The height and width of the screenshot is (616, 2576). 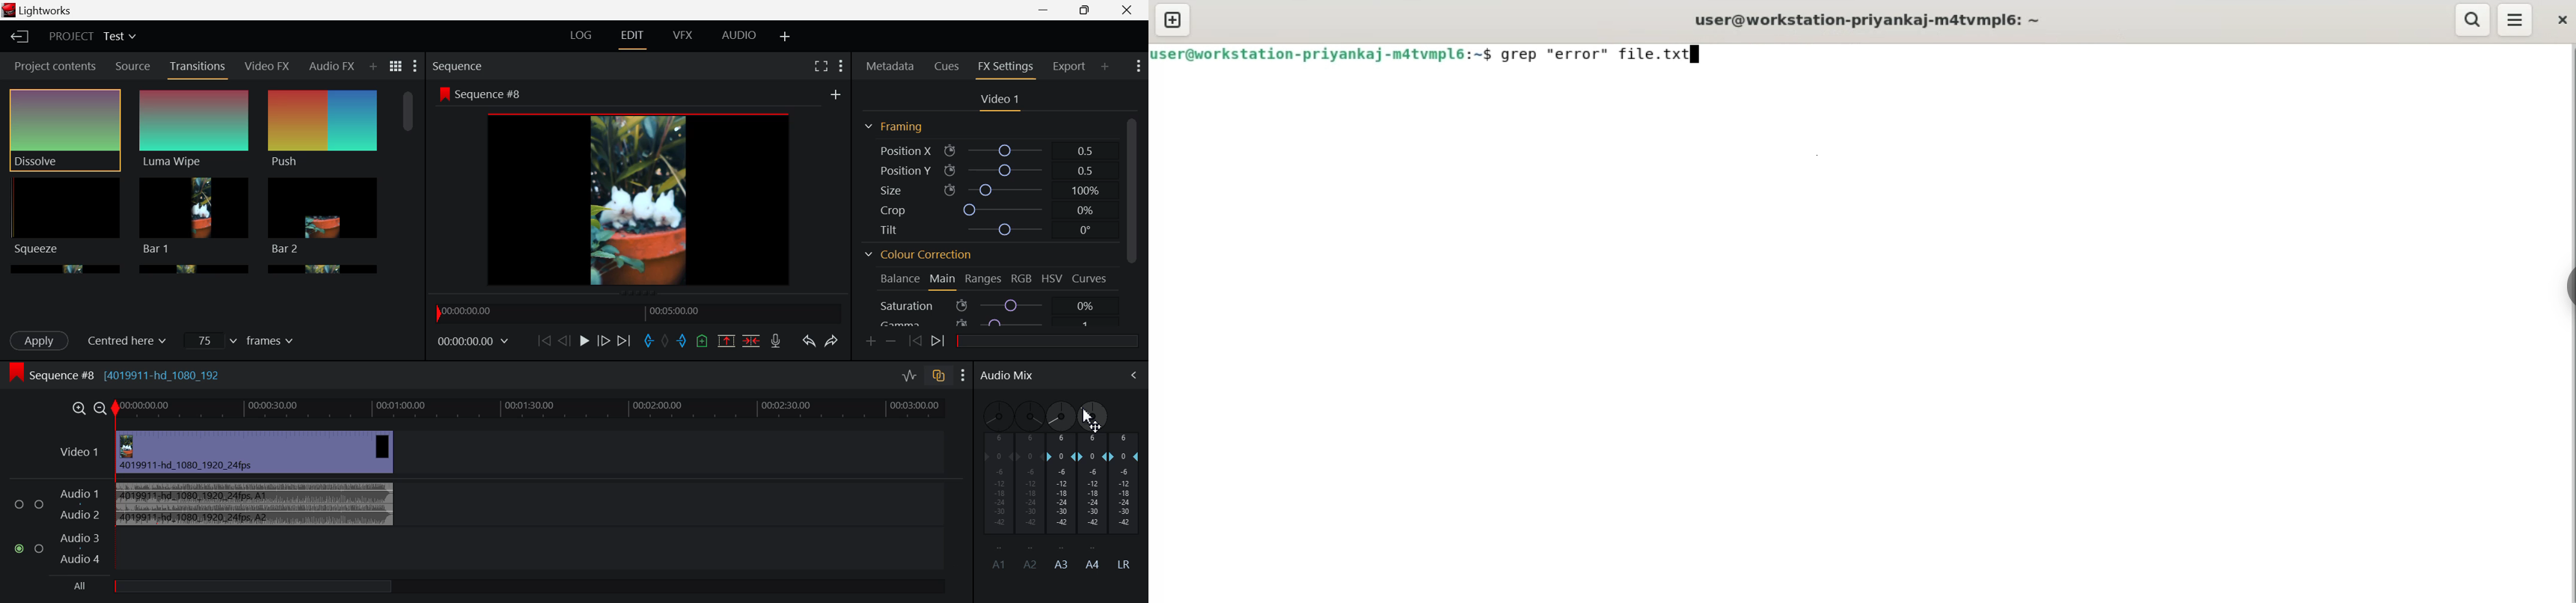 What do you see at coordinates (726, 339) in the screenshot?
I see `Remove marked section` at bounding box center [726, 339].